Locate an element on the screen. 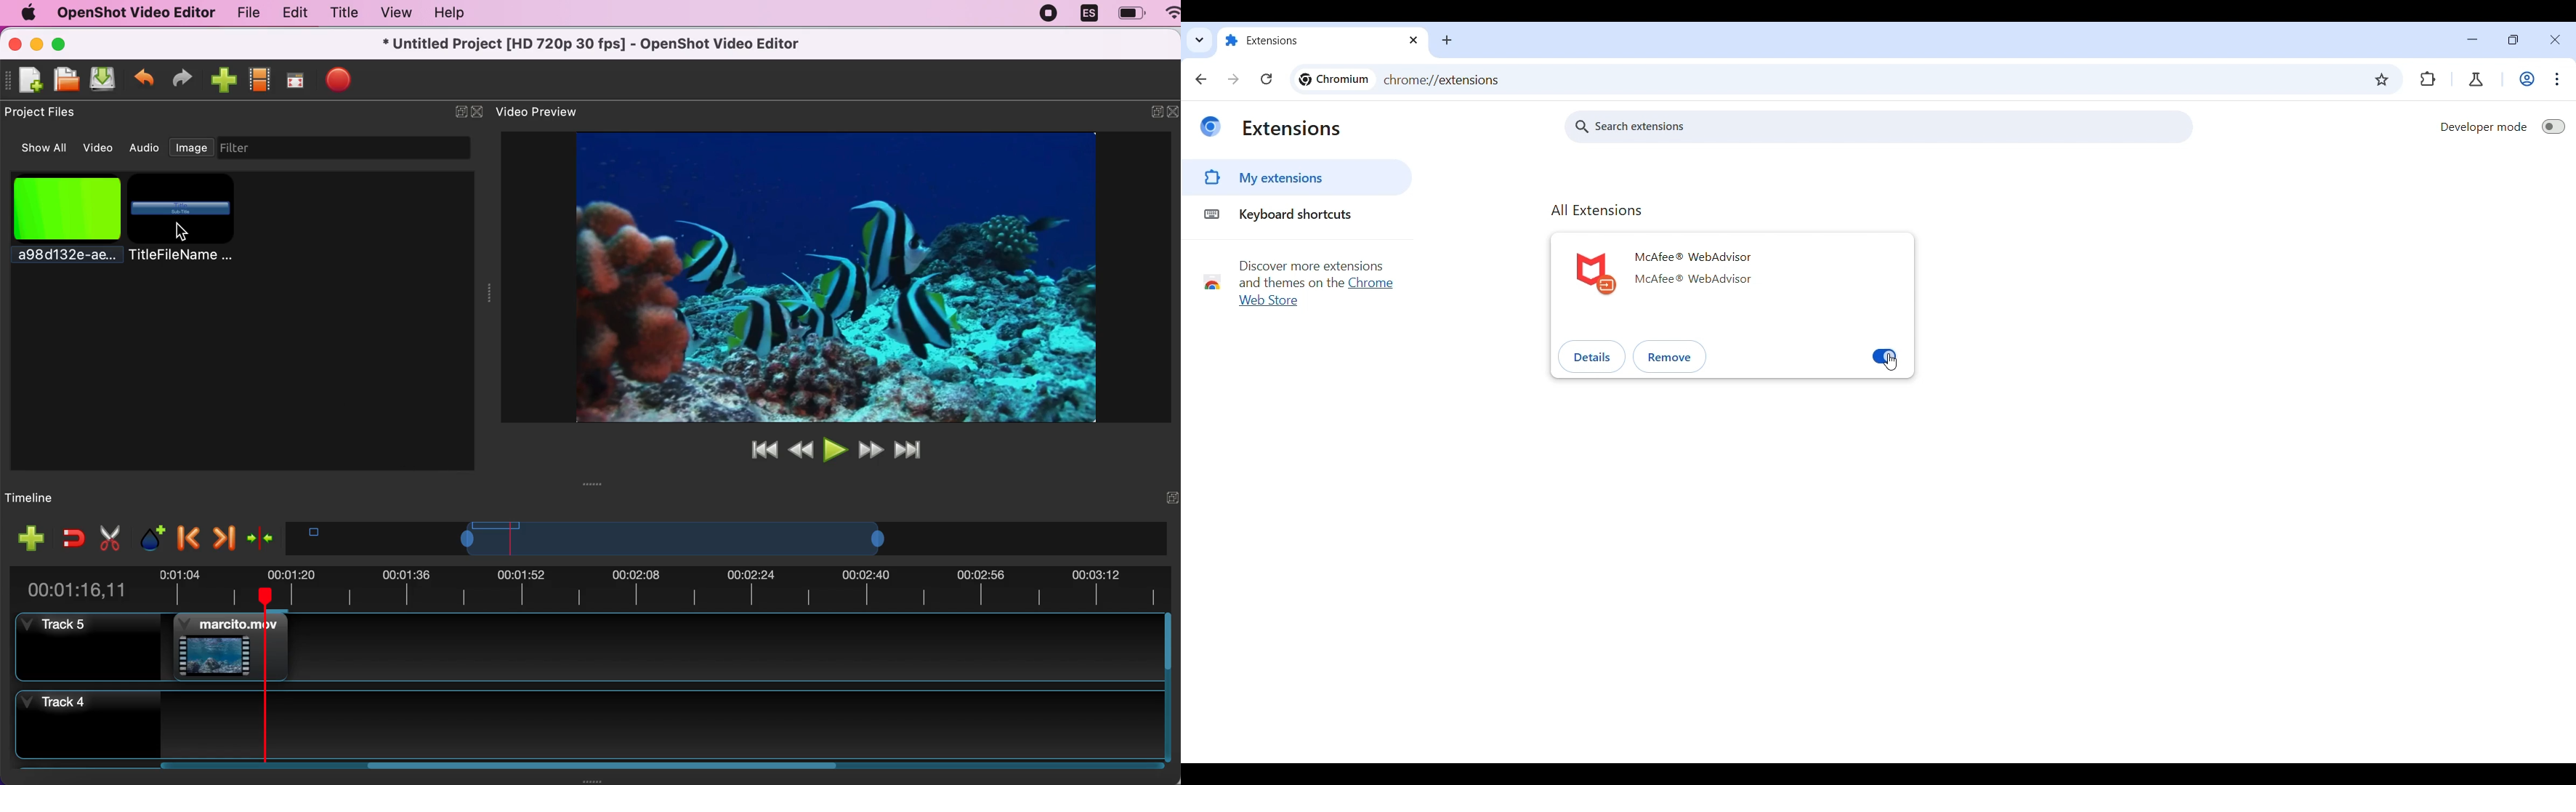  battery is located at coordinates (1131, 13).